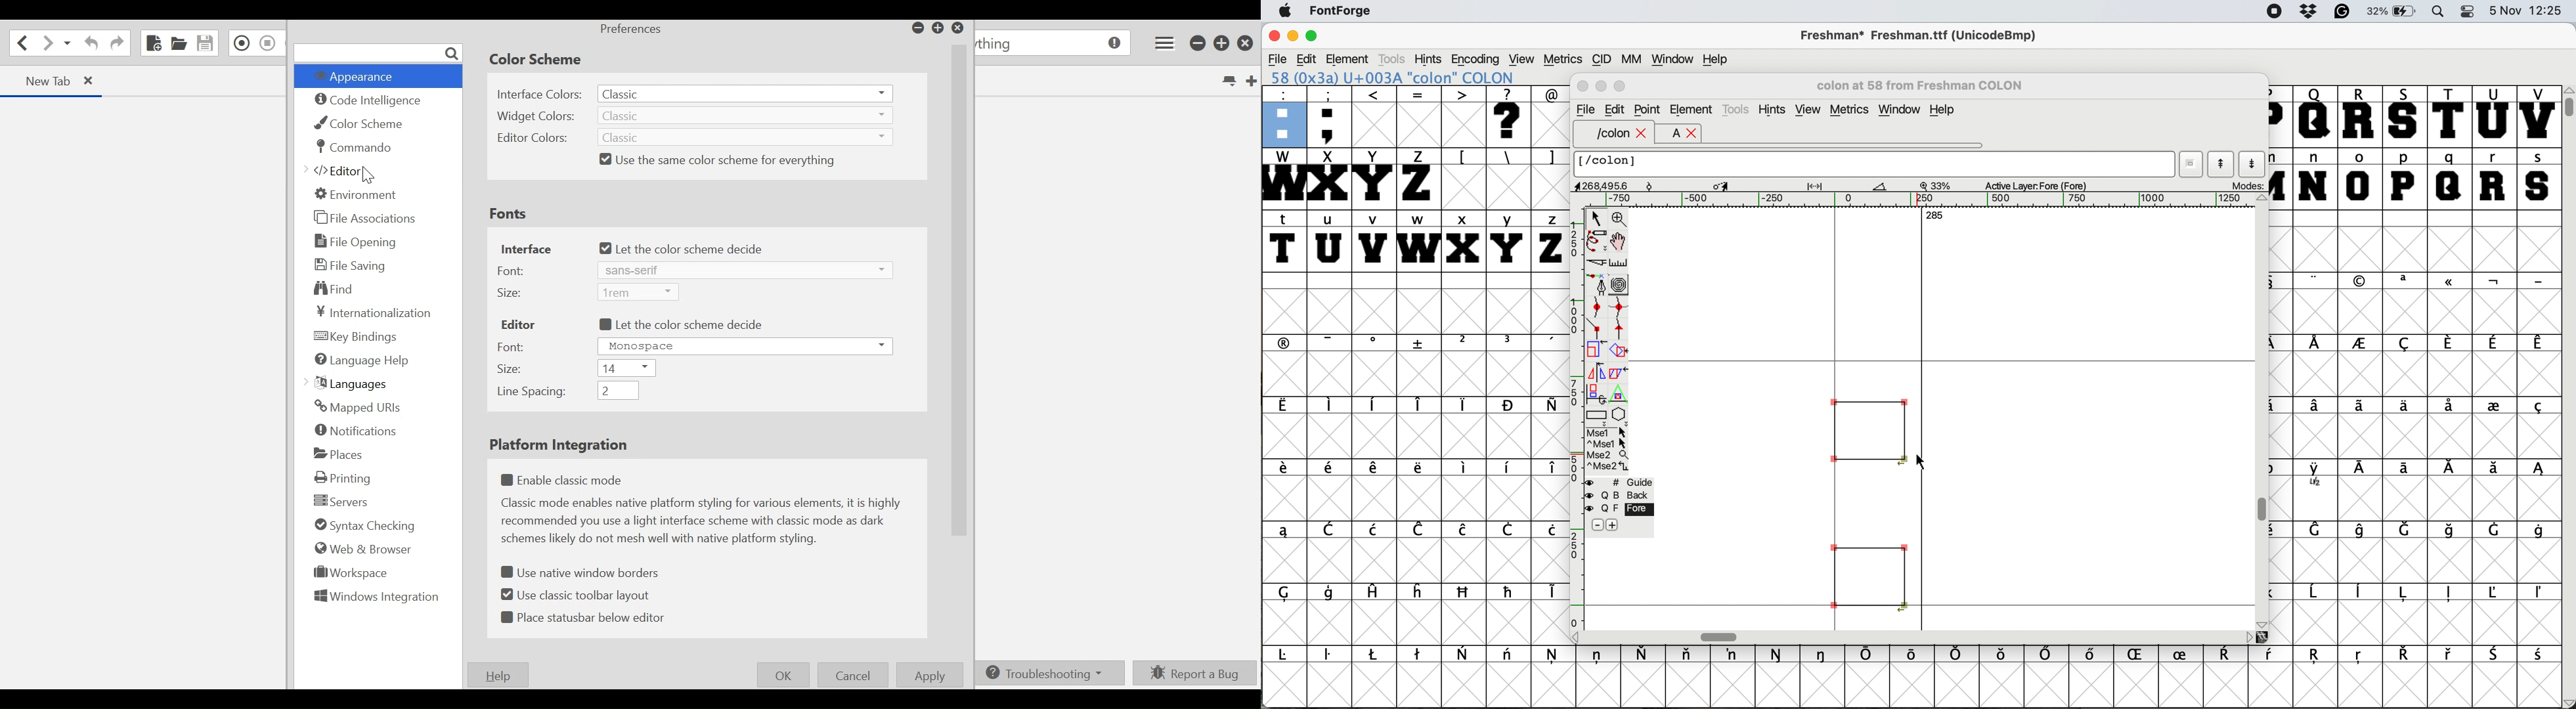 The image size is (2576, 728). I want to click on symbol, so click(2404, 654).